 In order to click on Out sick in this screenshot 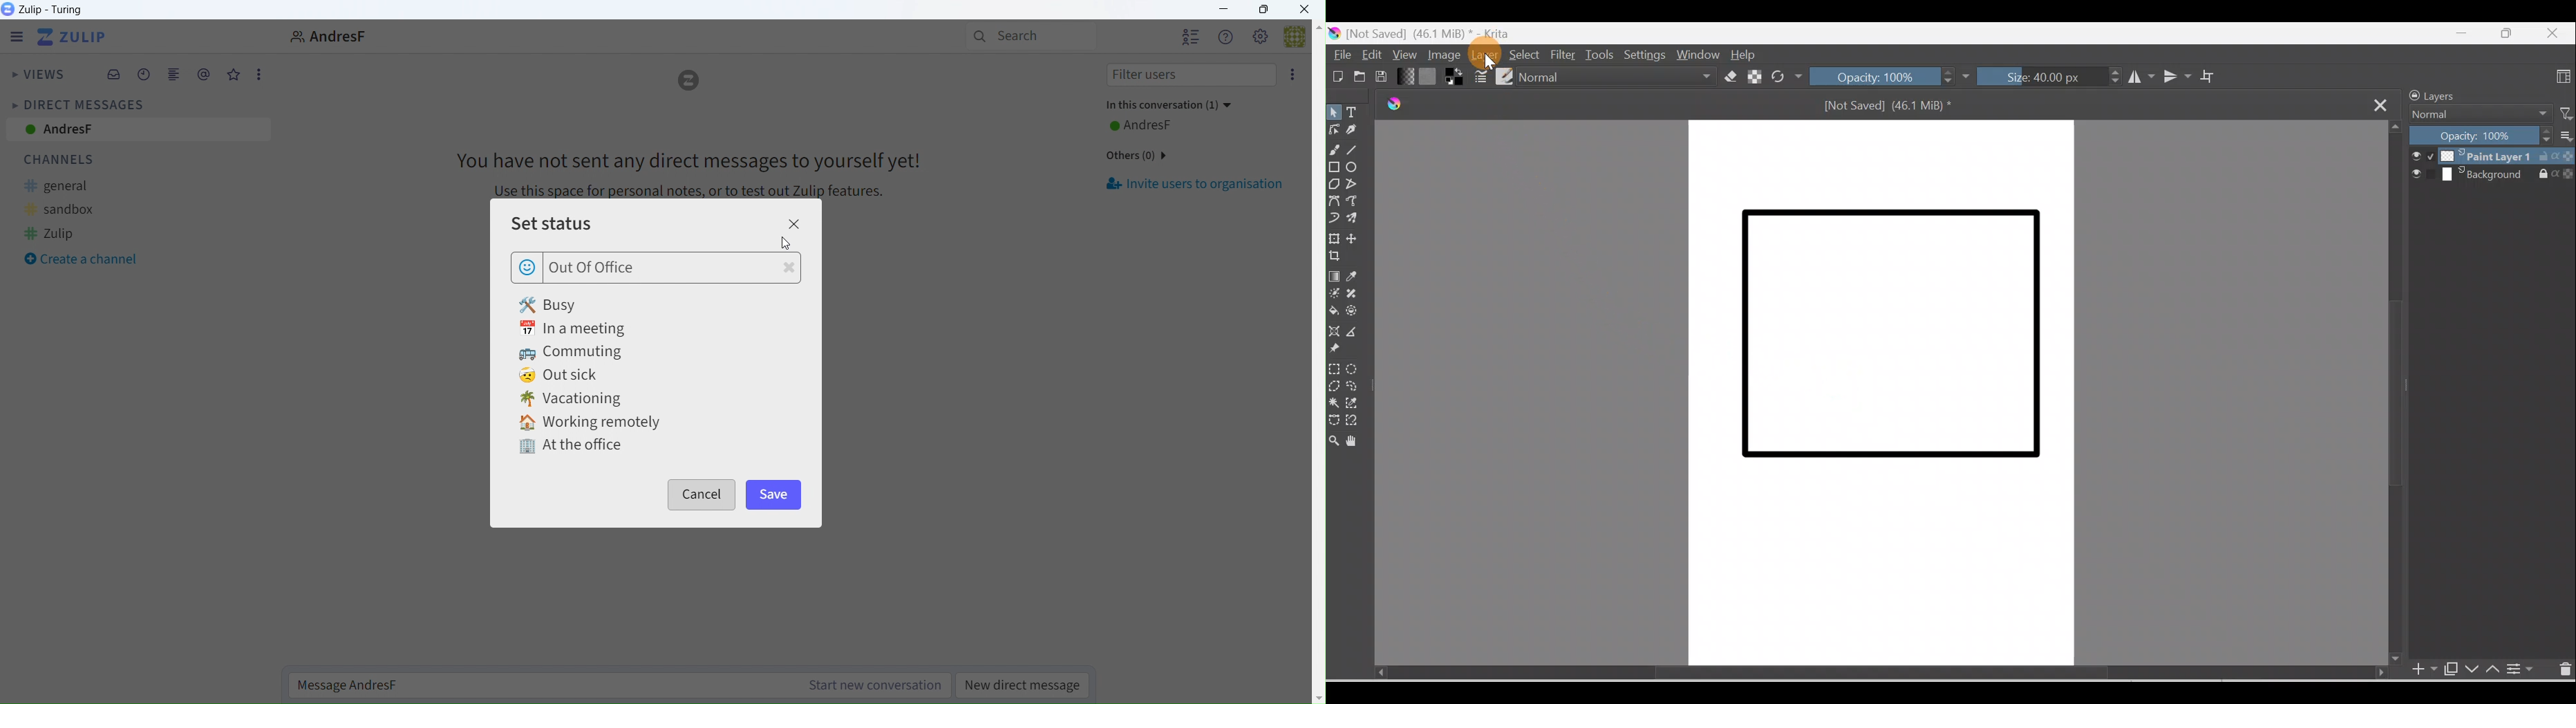, I will do `click(563, 376)`.